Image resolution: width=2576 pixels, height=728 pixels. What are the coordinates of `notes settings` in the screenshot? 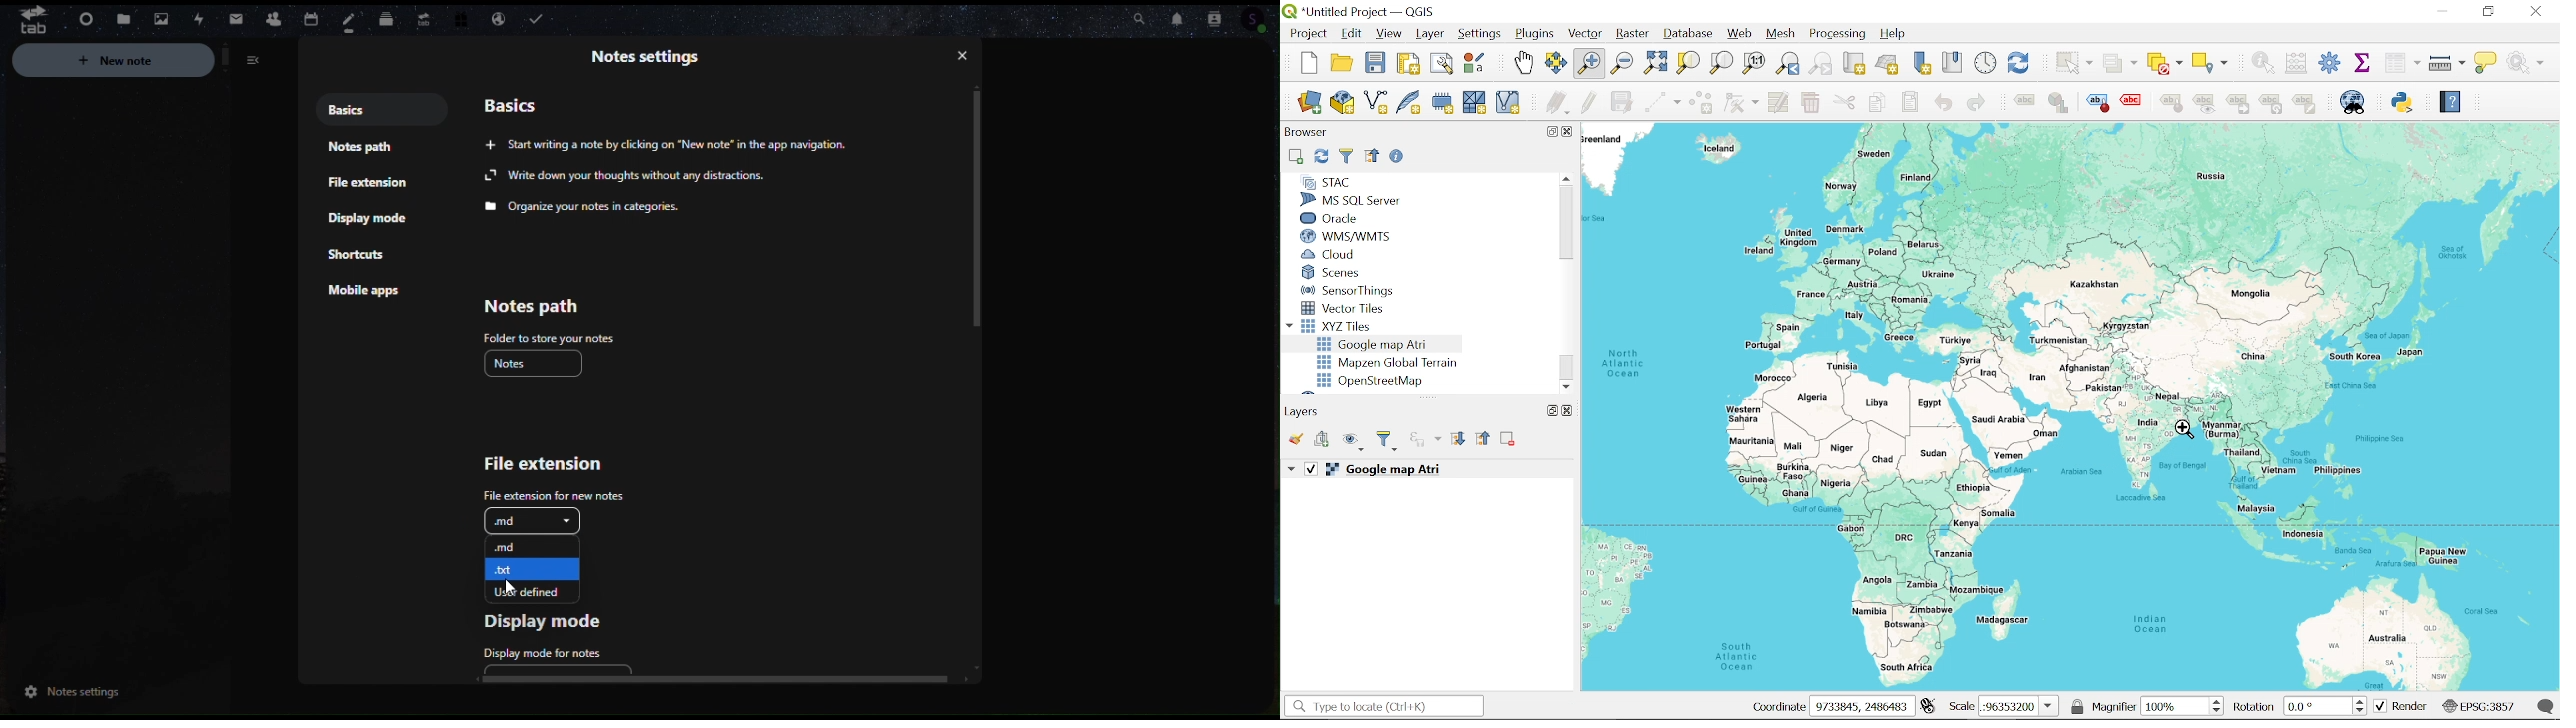 It's located at (69, 694).